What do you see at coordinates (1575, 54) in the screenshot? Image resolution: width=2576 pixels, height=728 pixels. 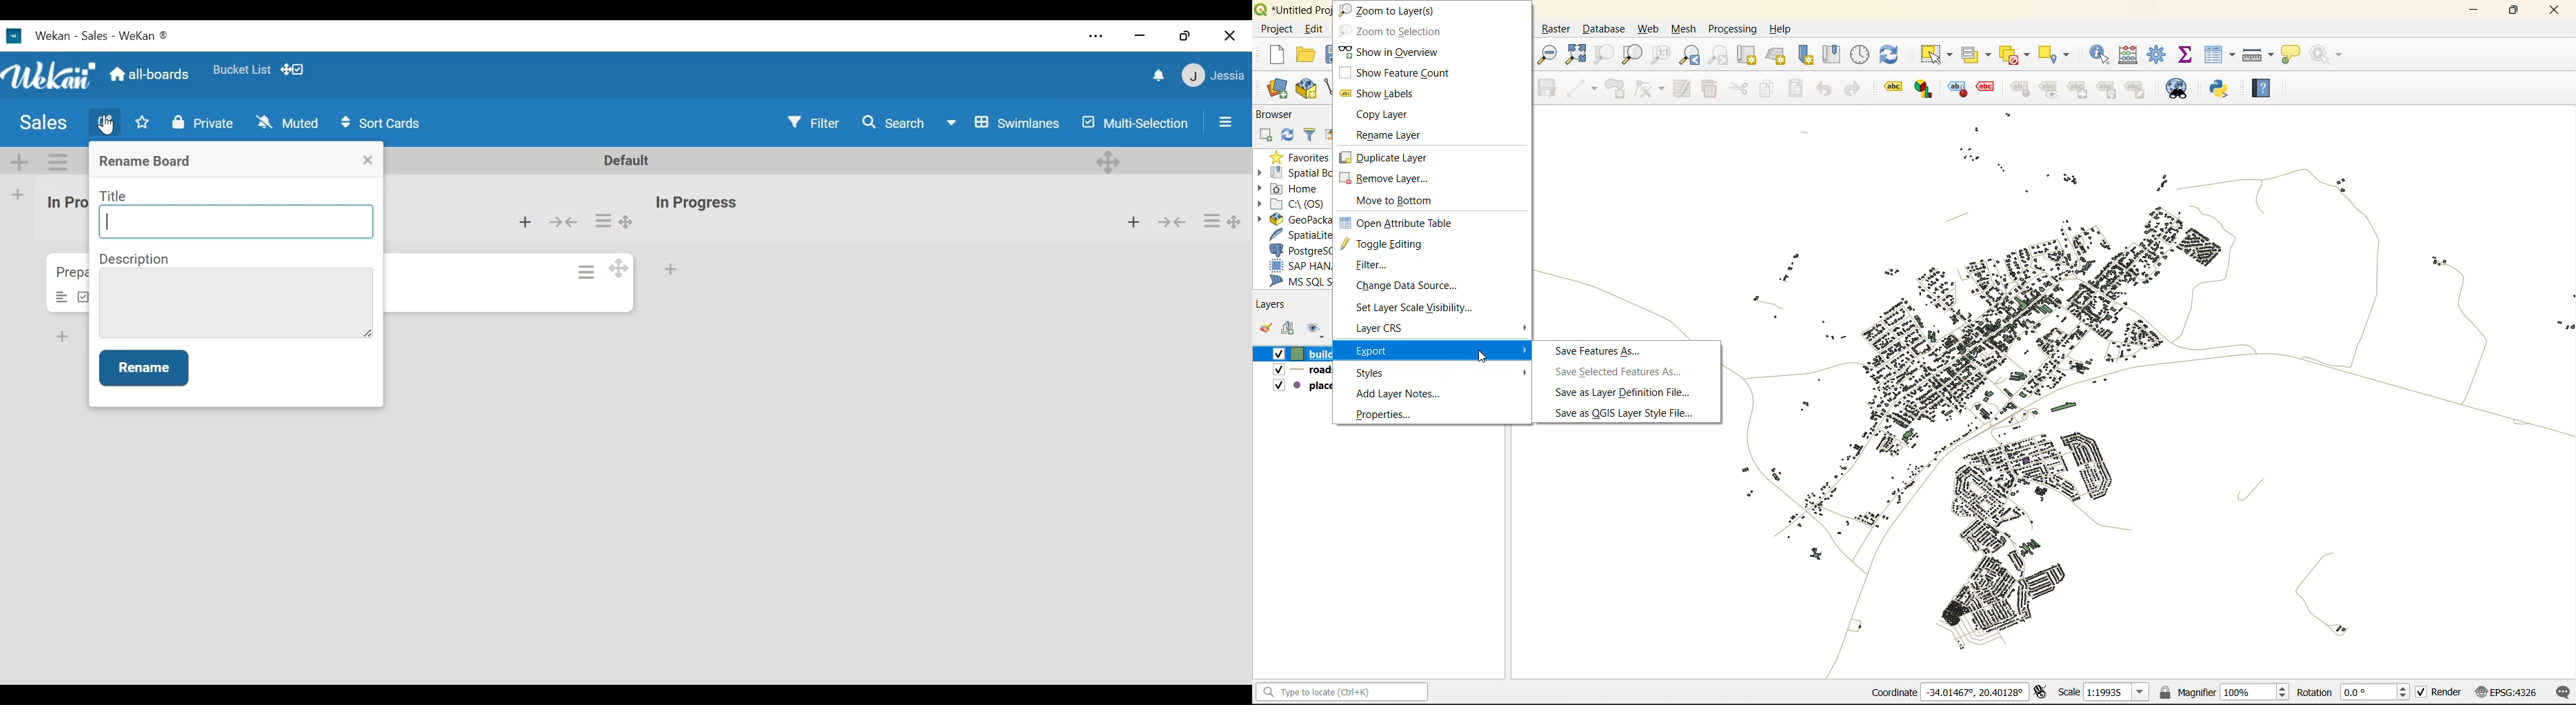 I see `zoom full` at bounding box center [1575, 54].